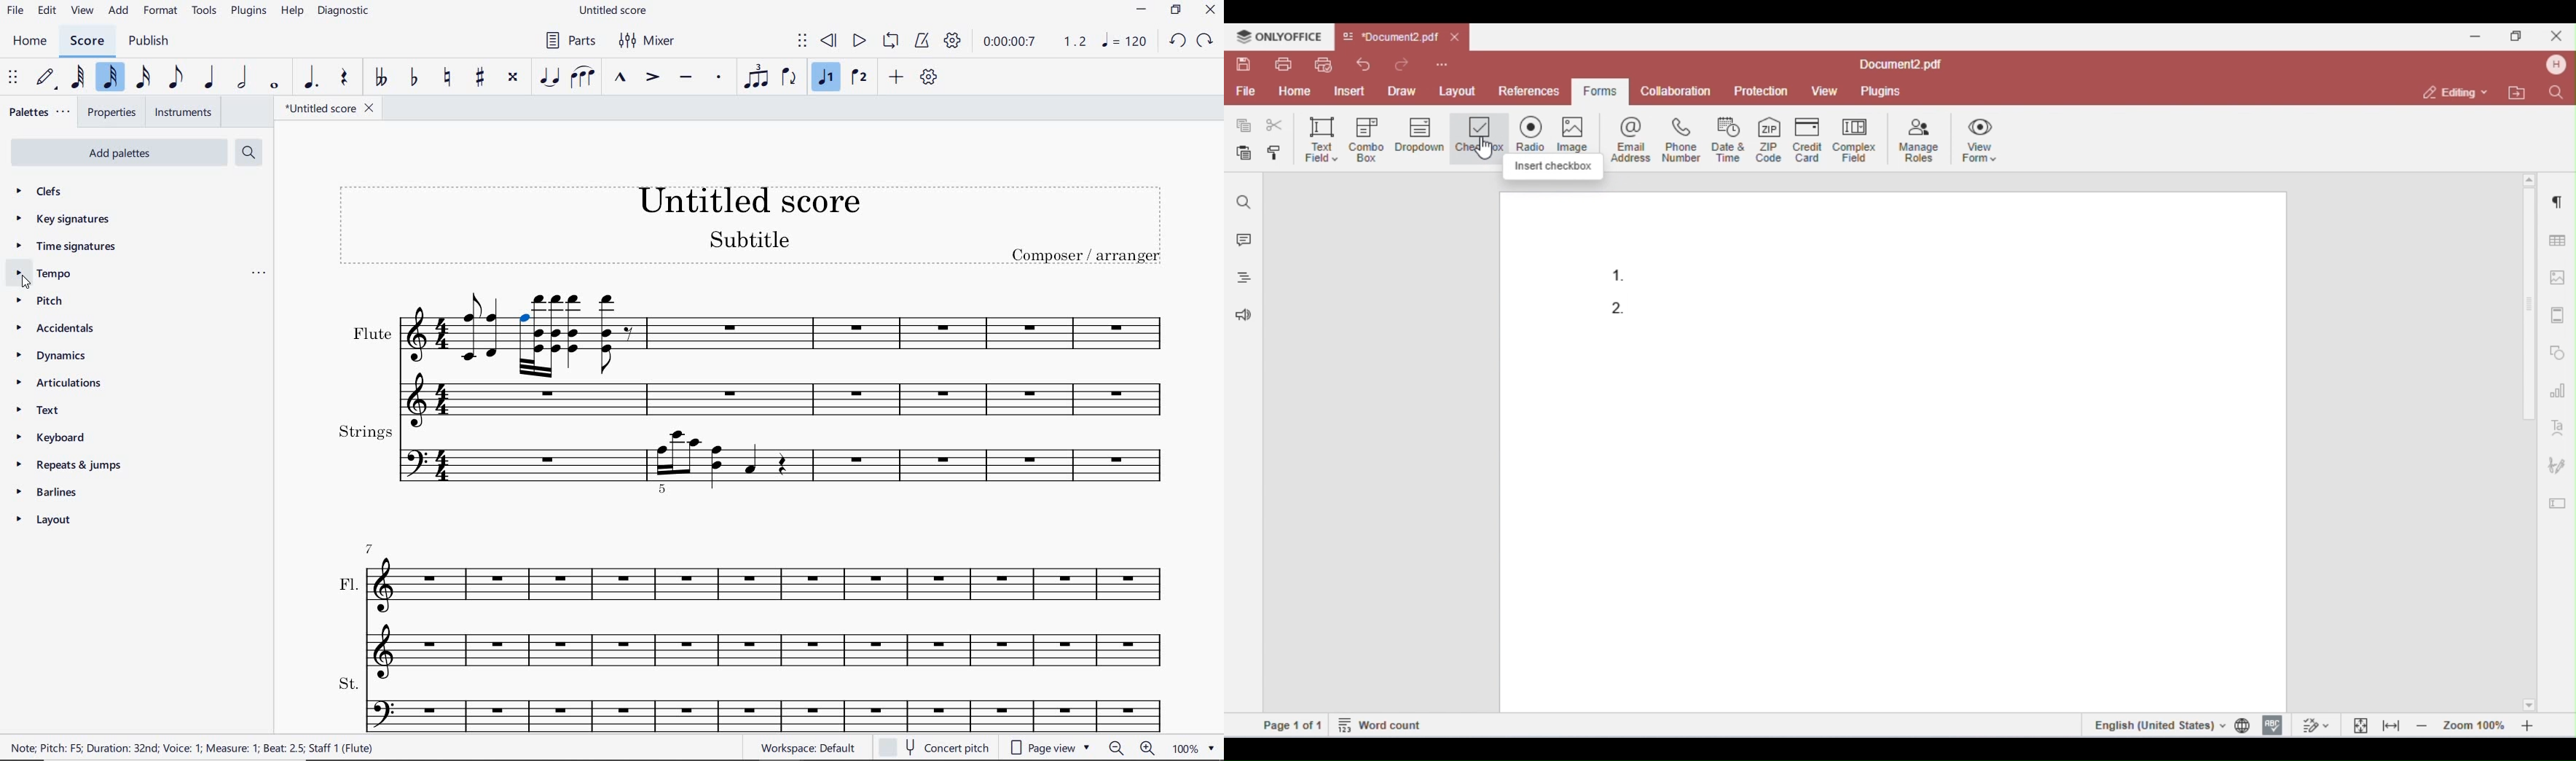 Image resolution: width=2576 pixels, height=784 pixels. I want to click on flute, so click(525, 373).